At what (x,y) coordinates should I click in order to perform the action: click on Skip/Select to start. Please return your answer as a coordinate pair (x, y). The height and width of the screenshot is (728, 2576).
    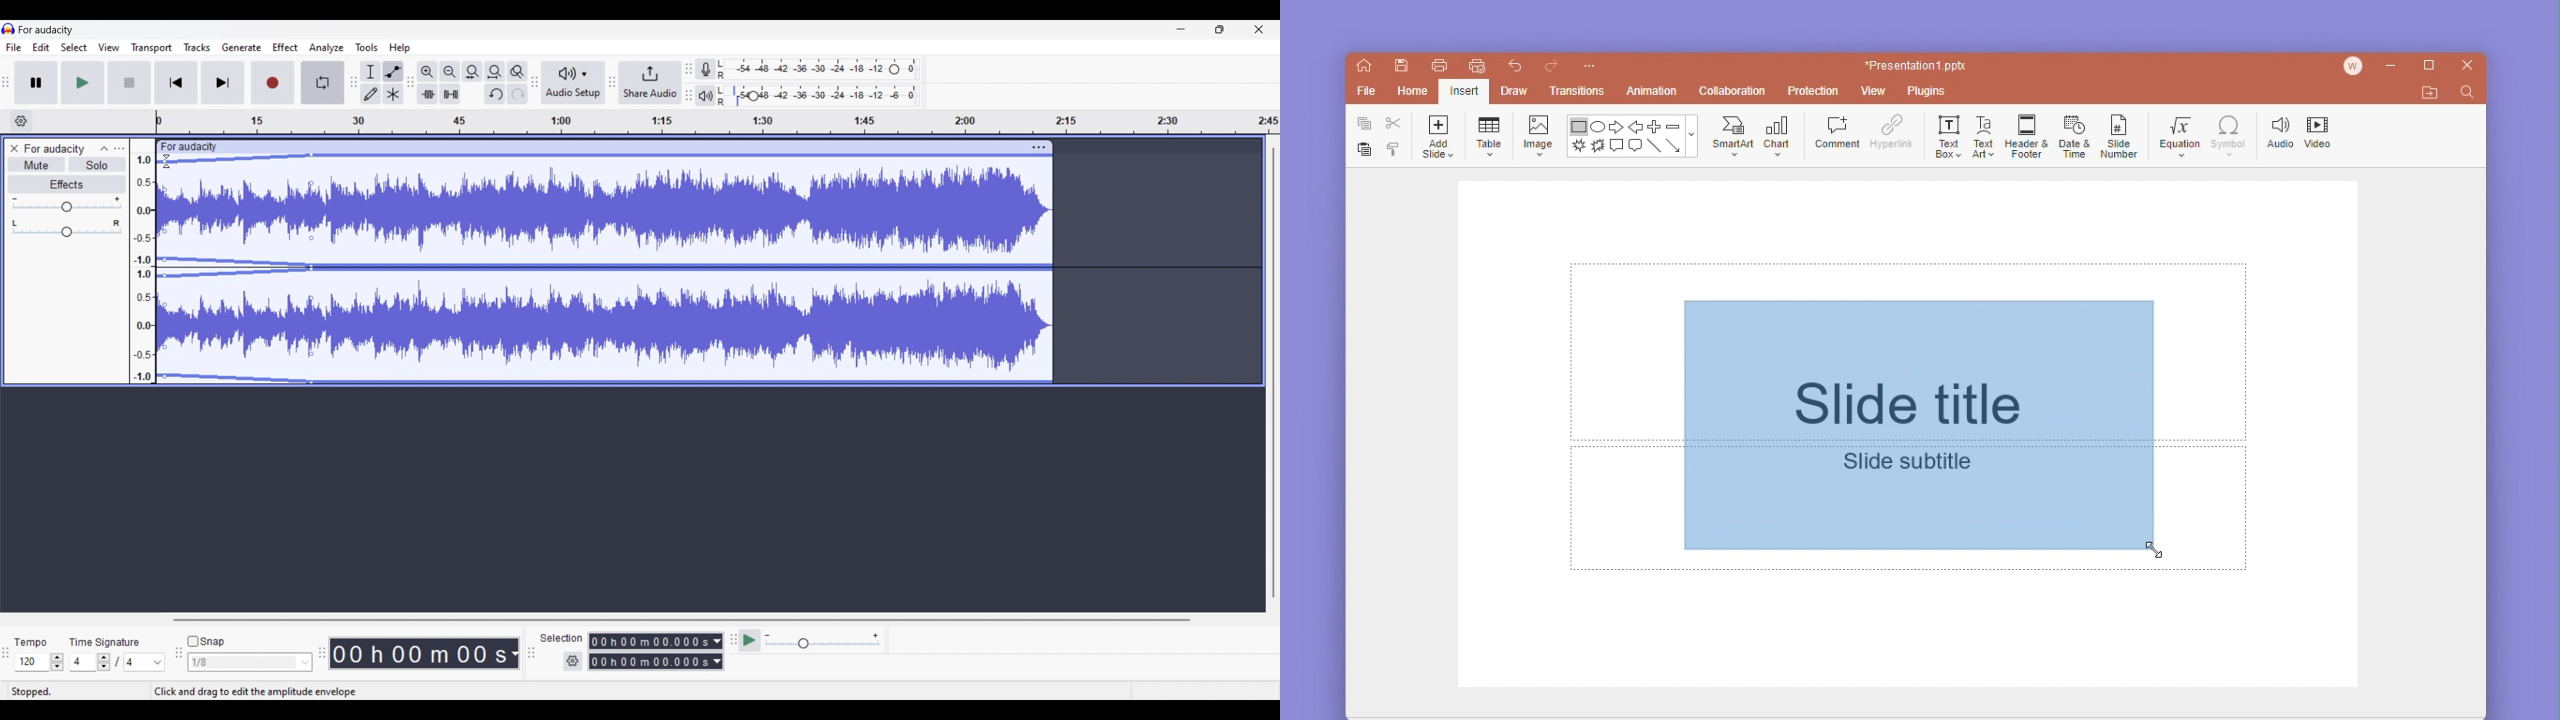
    Looking at the image, I should click on (176, 82).